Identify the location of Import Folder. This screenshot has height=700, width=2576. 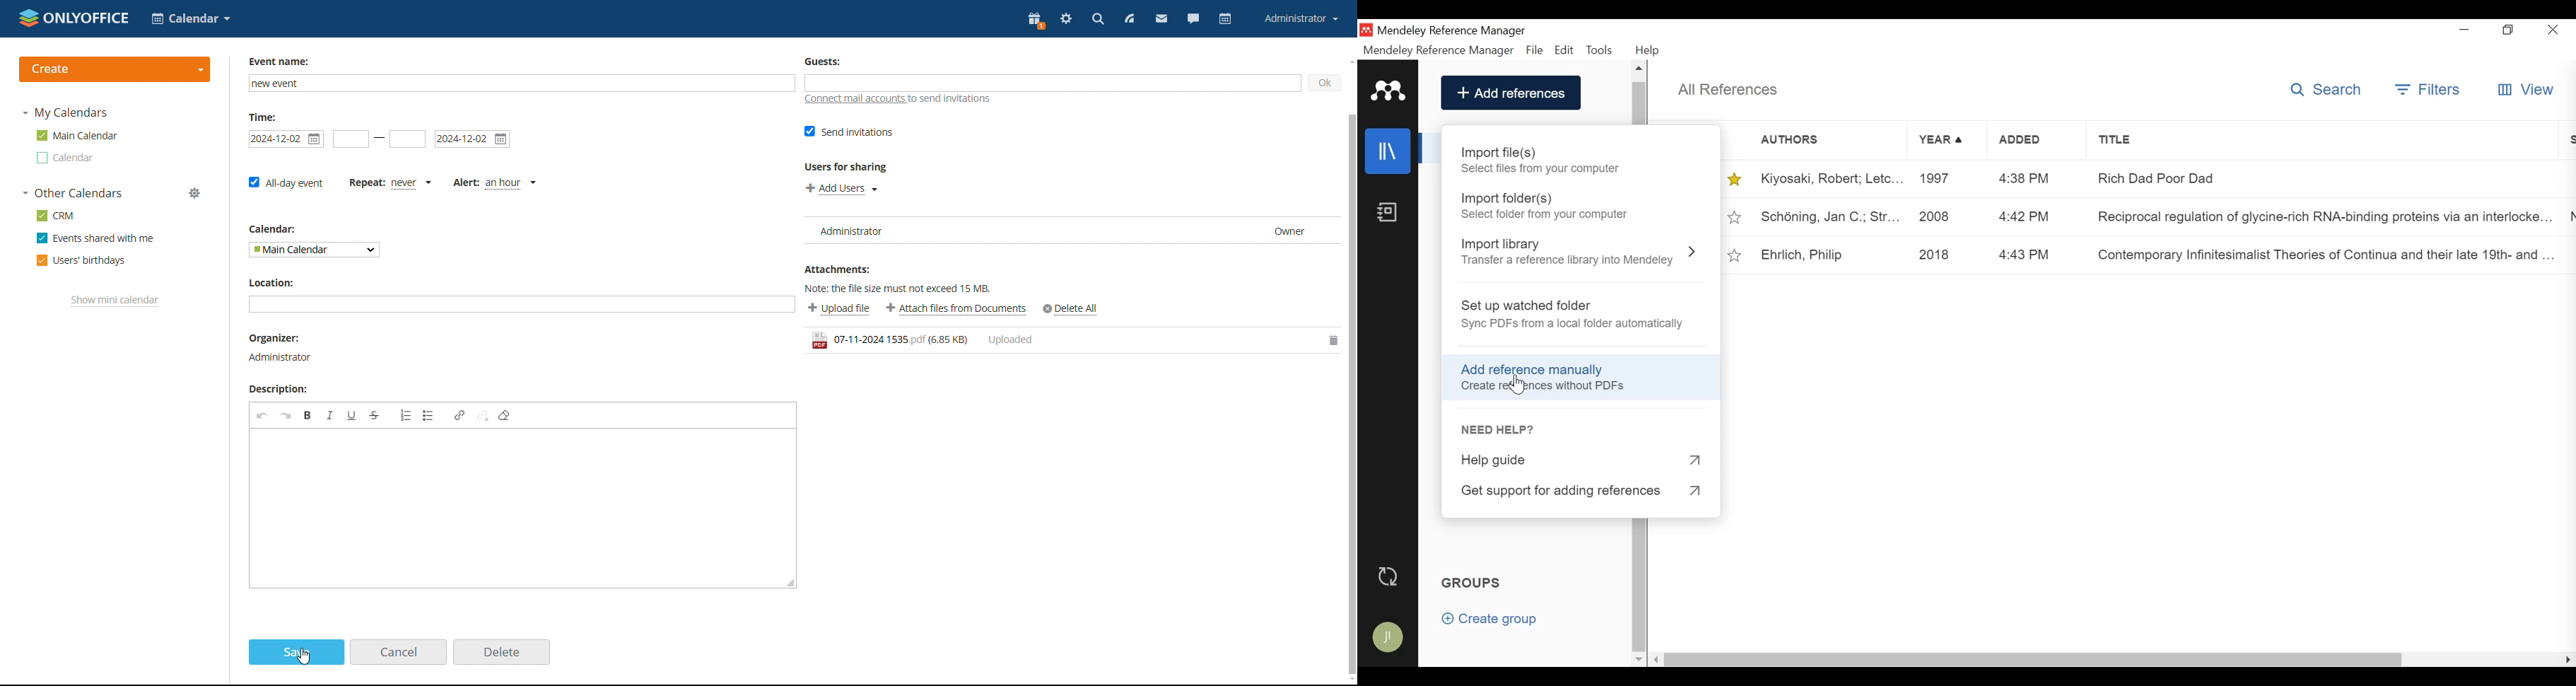
(1508, 198).